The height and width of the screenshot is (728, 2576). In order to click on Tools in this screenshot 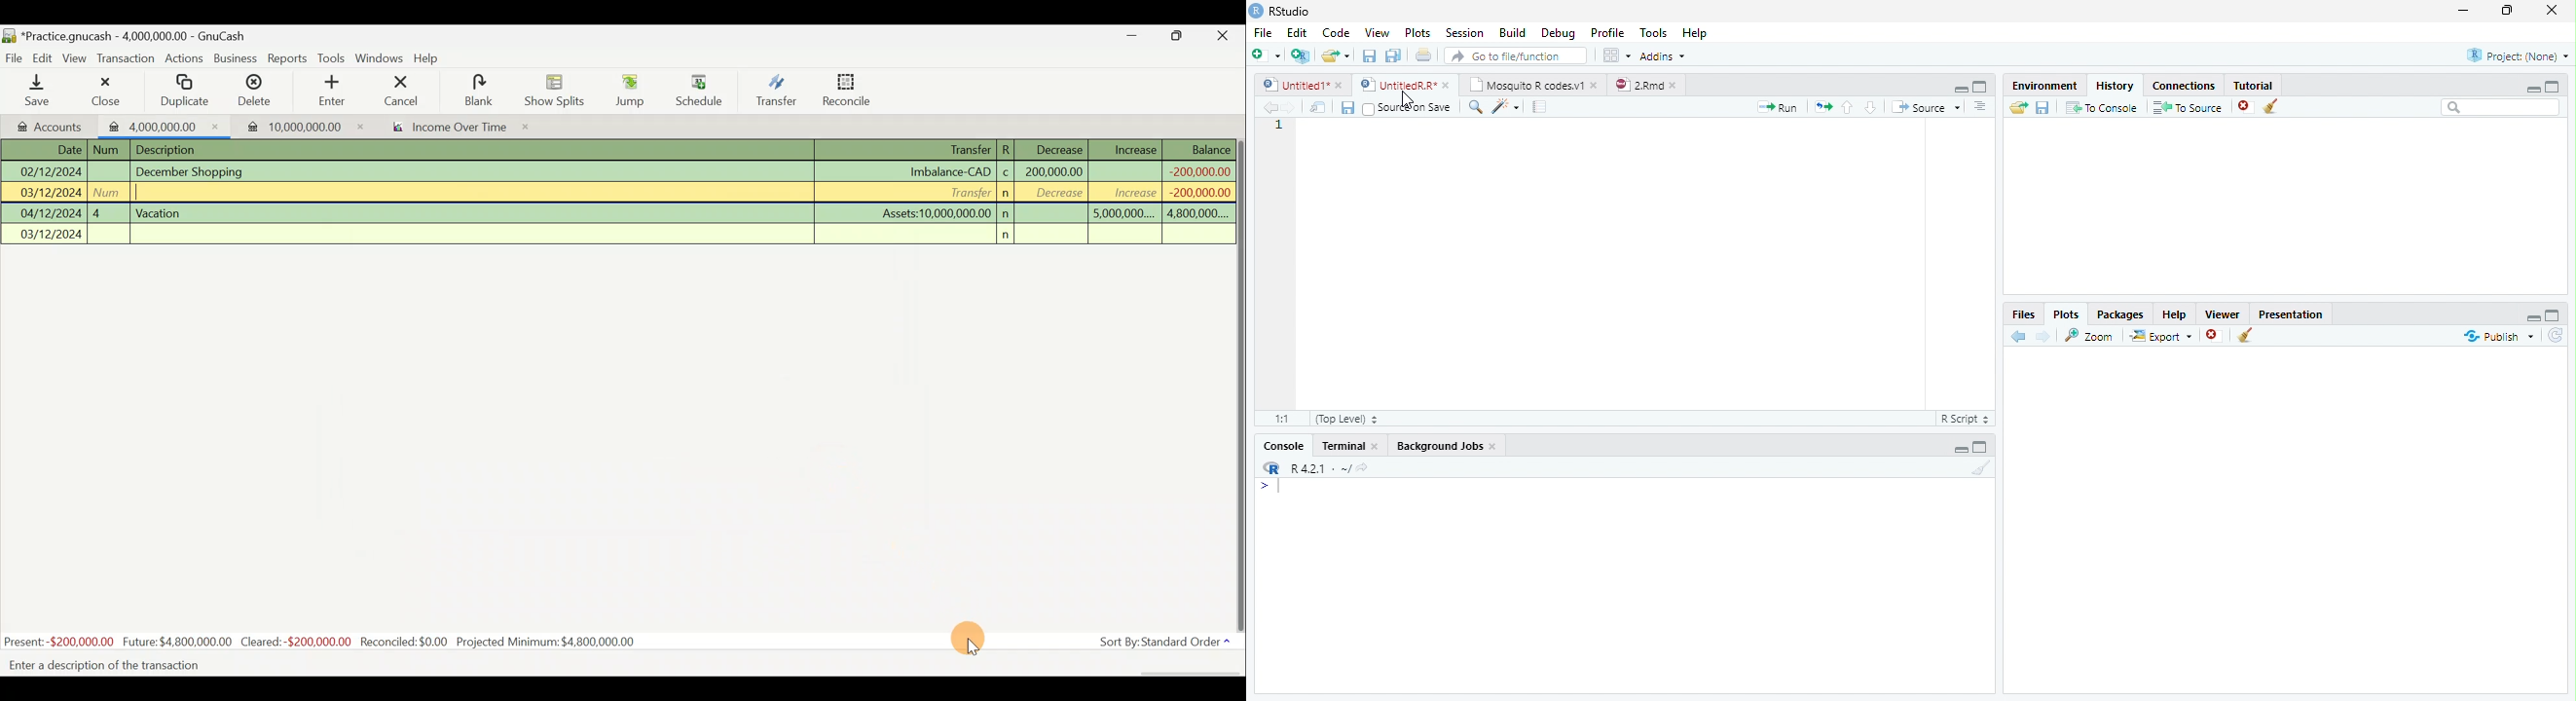, I will do `click(1655, 32)`.